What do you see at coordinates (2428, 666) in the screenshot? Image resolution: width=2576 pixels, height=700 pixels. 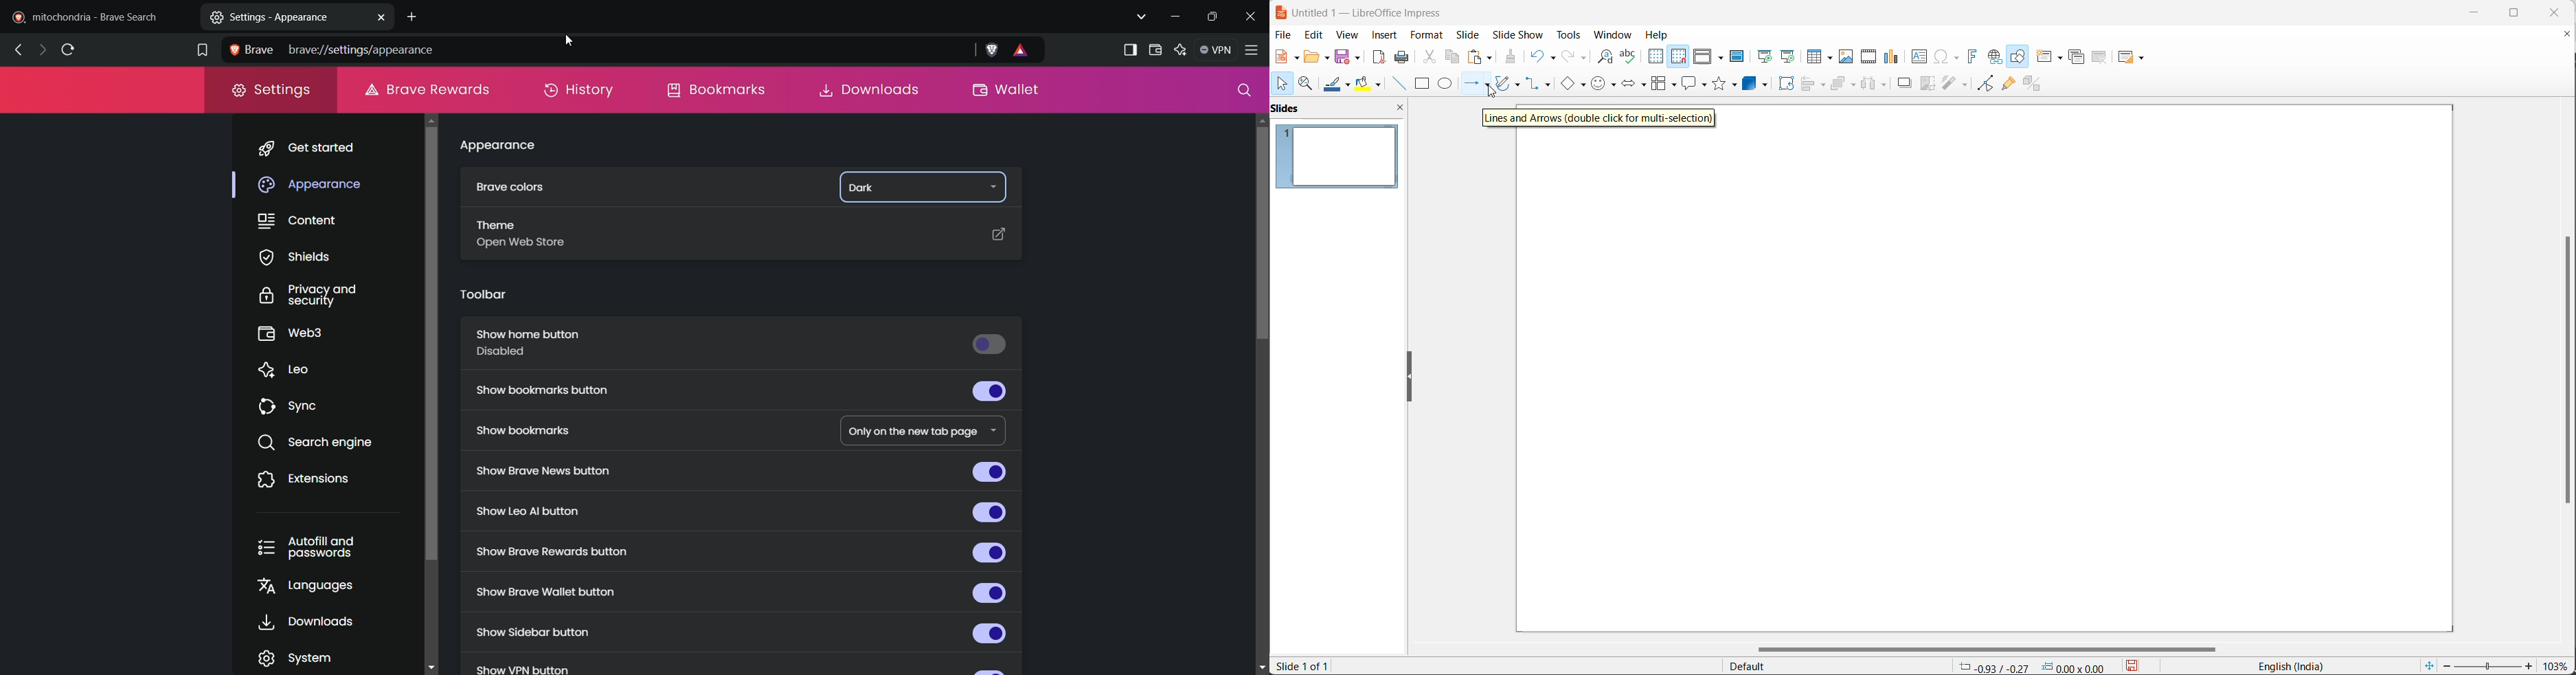 I see `fit slide to current window` at bounding box center [2428, 666].